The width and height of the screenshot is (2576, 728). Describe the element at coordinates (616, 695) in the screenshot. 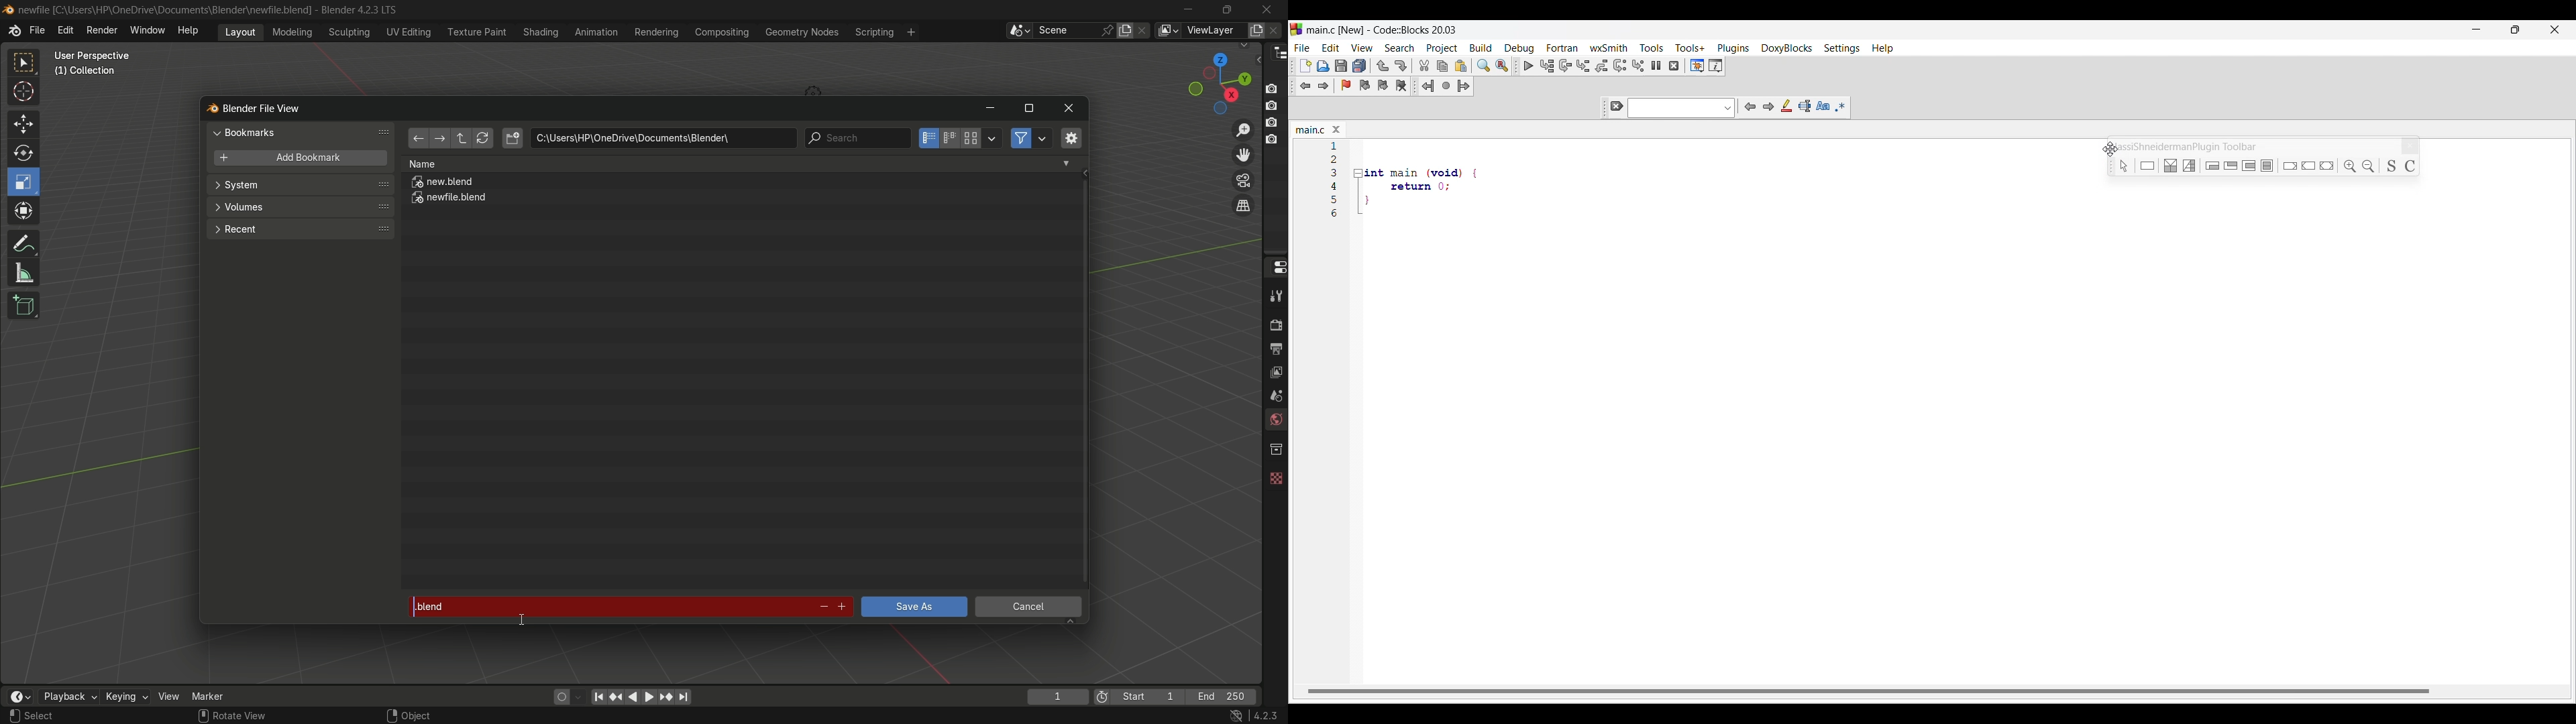

I see `jump to keyframe` at that location.